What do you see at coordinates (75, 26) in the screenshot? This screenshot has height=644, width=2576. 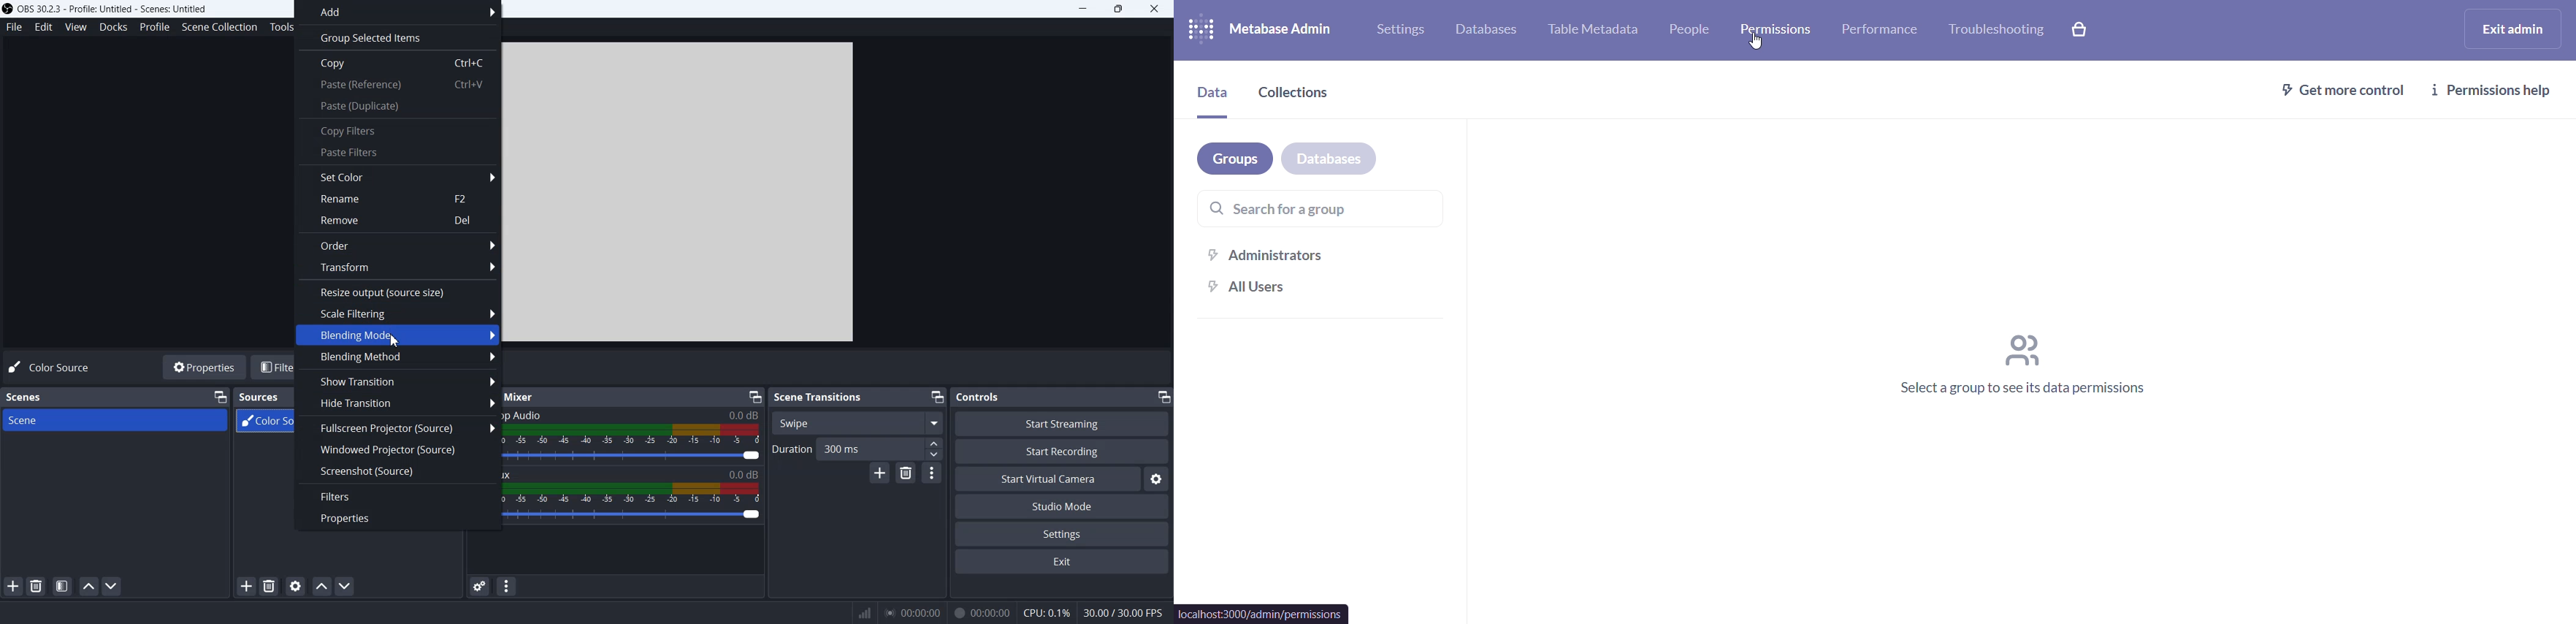 I see `View` at bounding box center [75, 26].